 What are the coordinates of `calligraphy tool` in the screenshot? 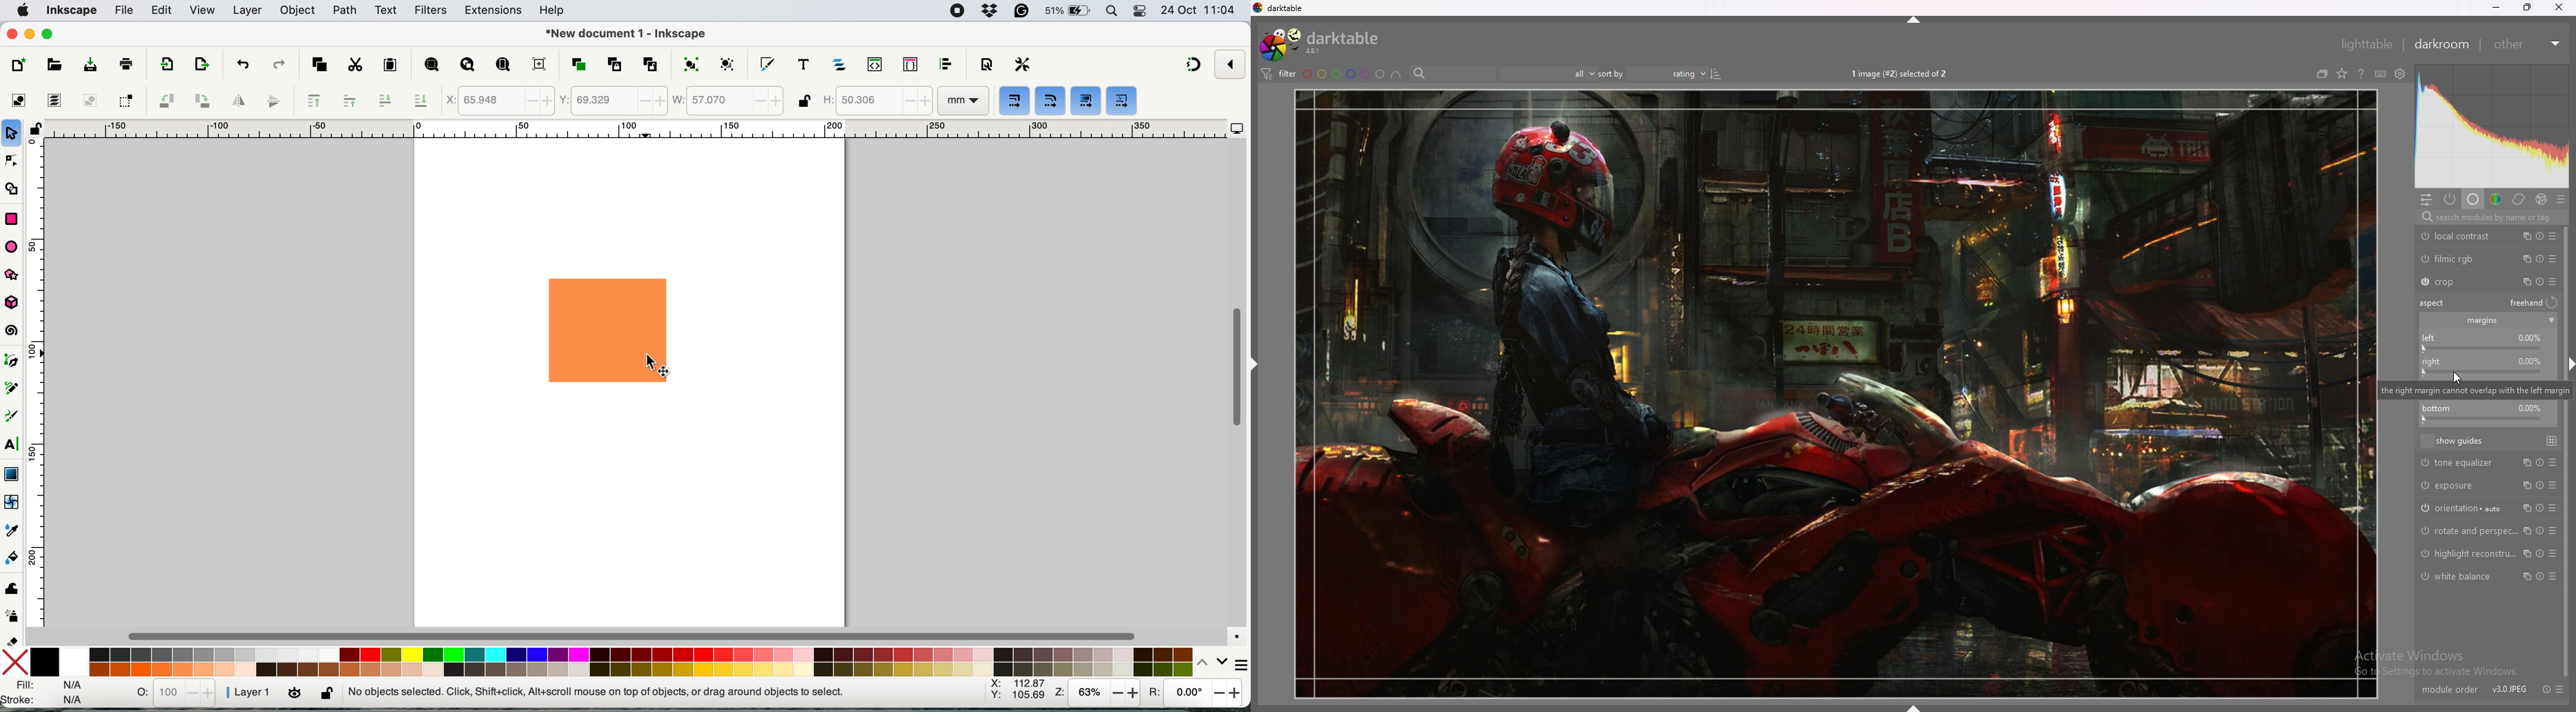 It's located at (13, 416).